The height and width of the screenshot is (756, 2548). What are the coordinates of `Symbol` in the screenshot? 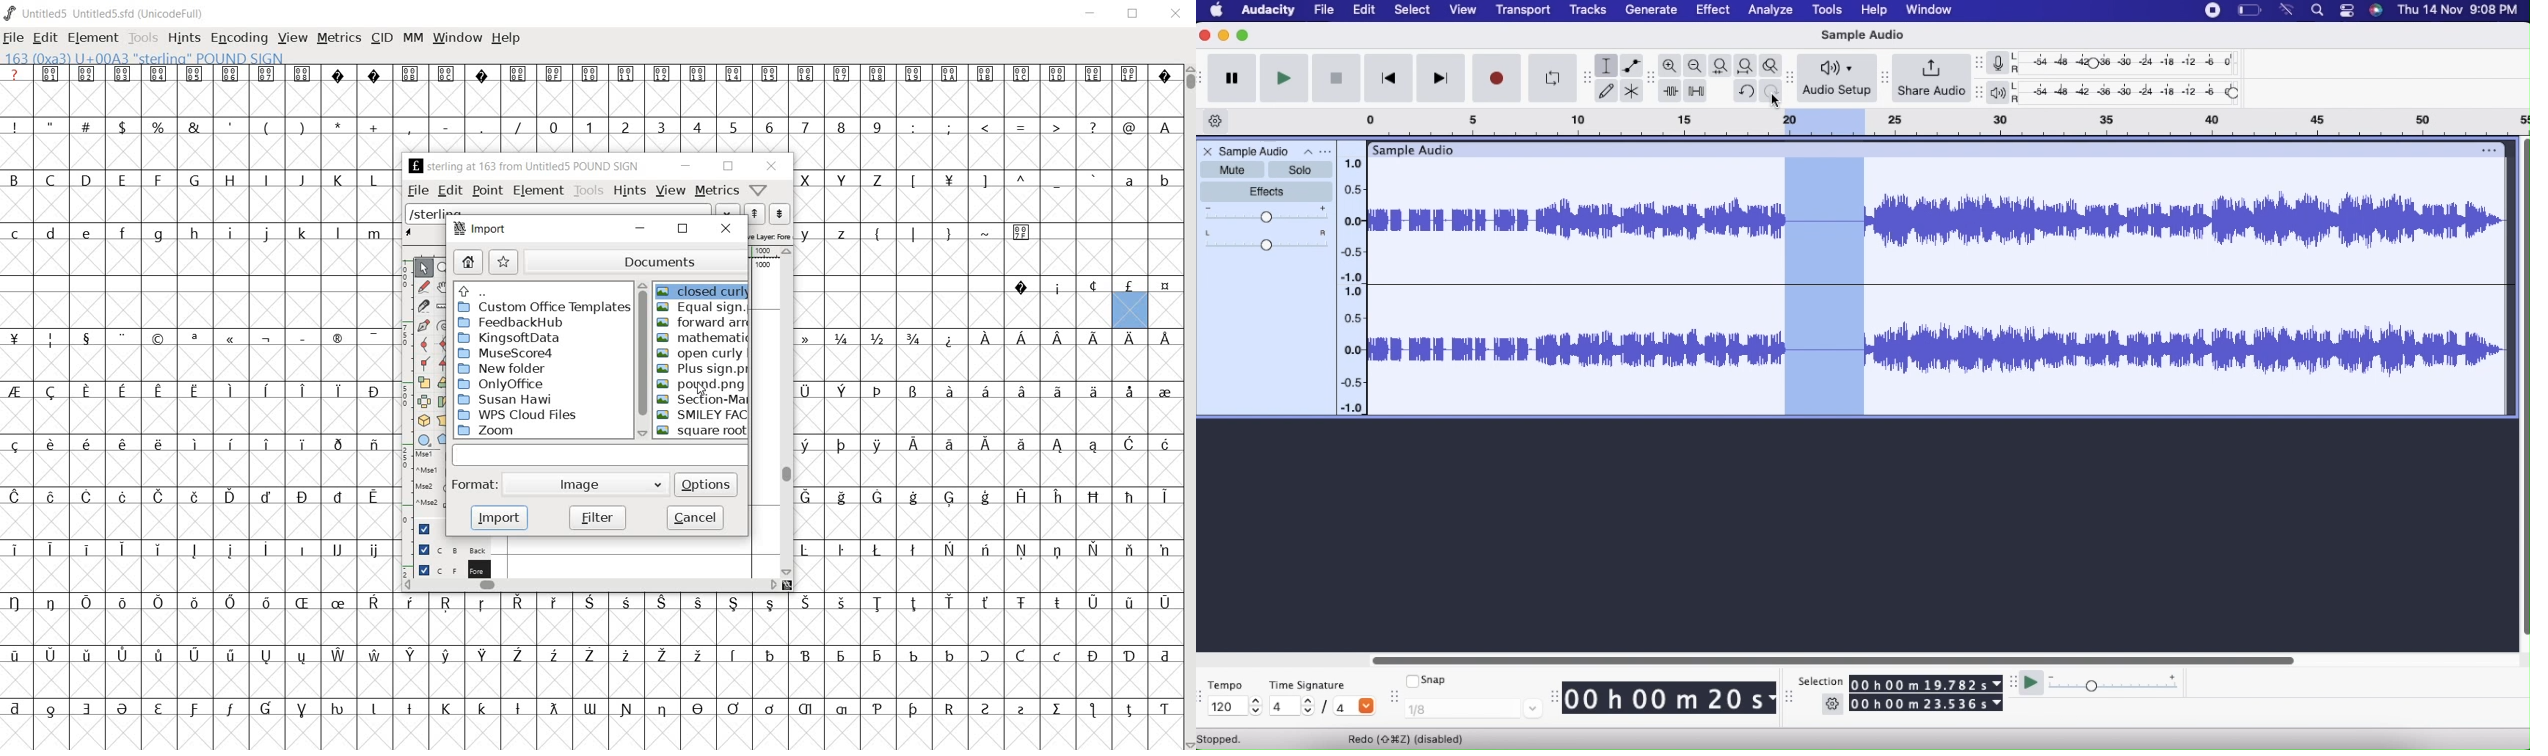 It's located at (913, 498).